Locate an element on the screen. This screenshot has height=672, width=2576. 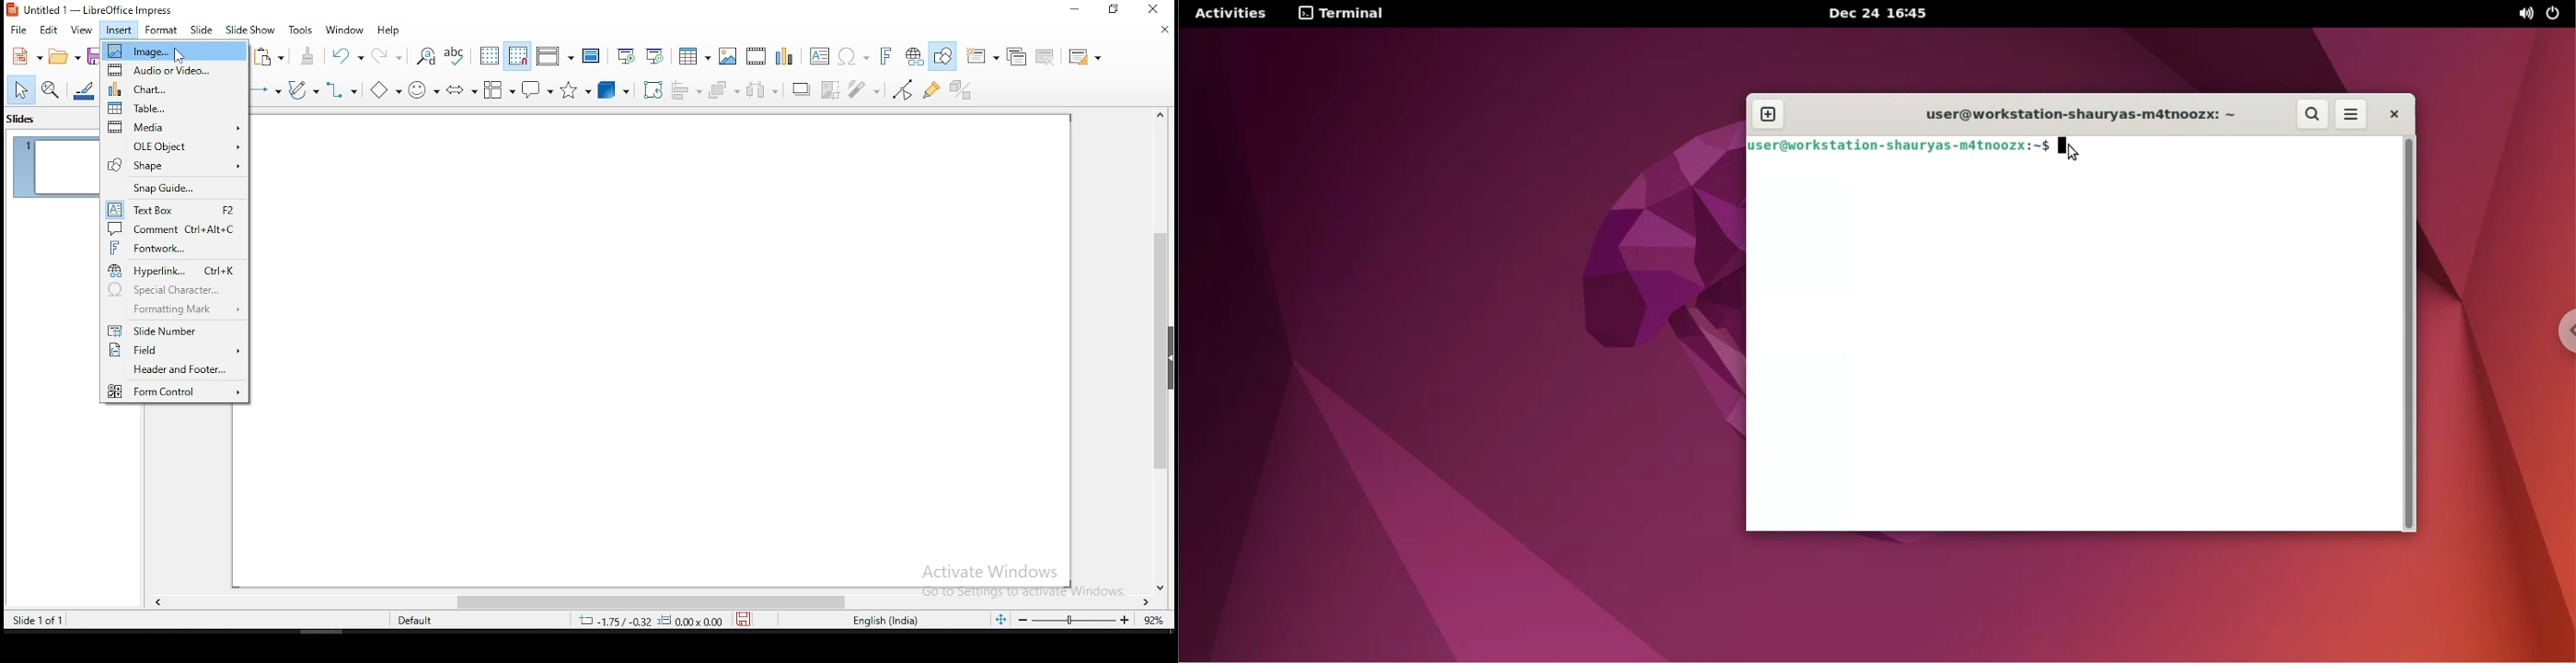
show draw functions is located at coordinates (946, 57).